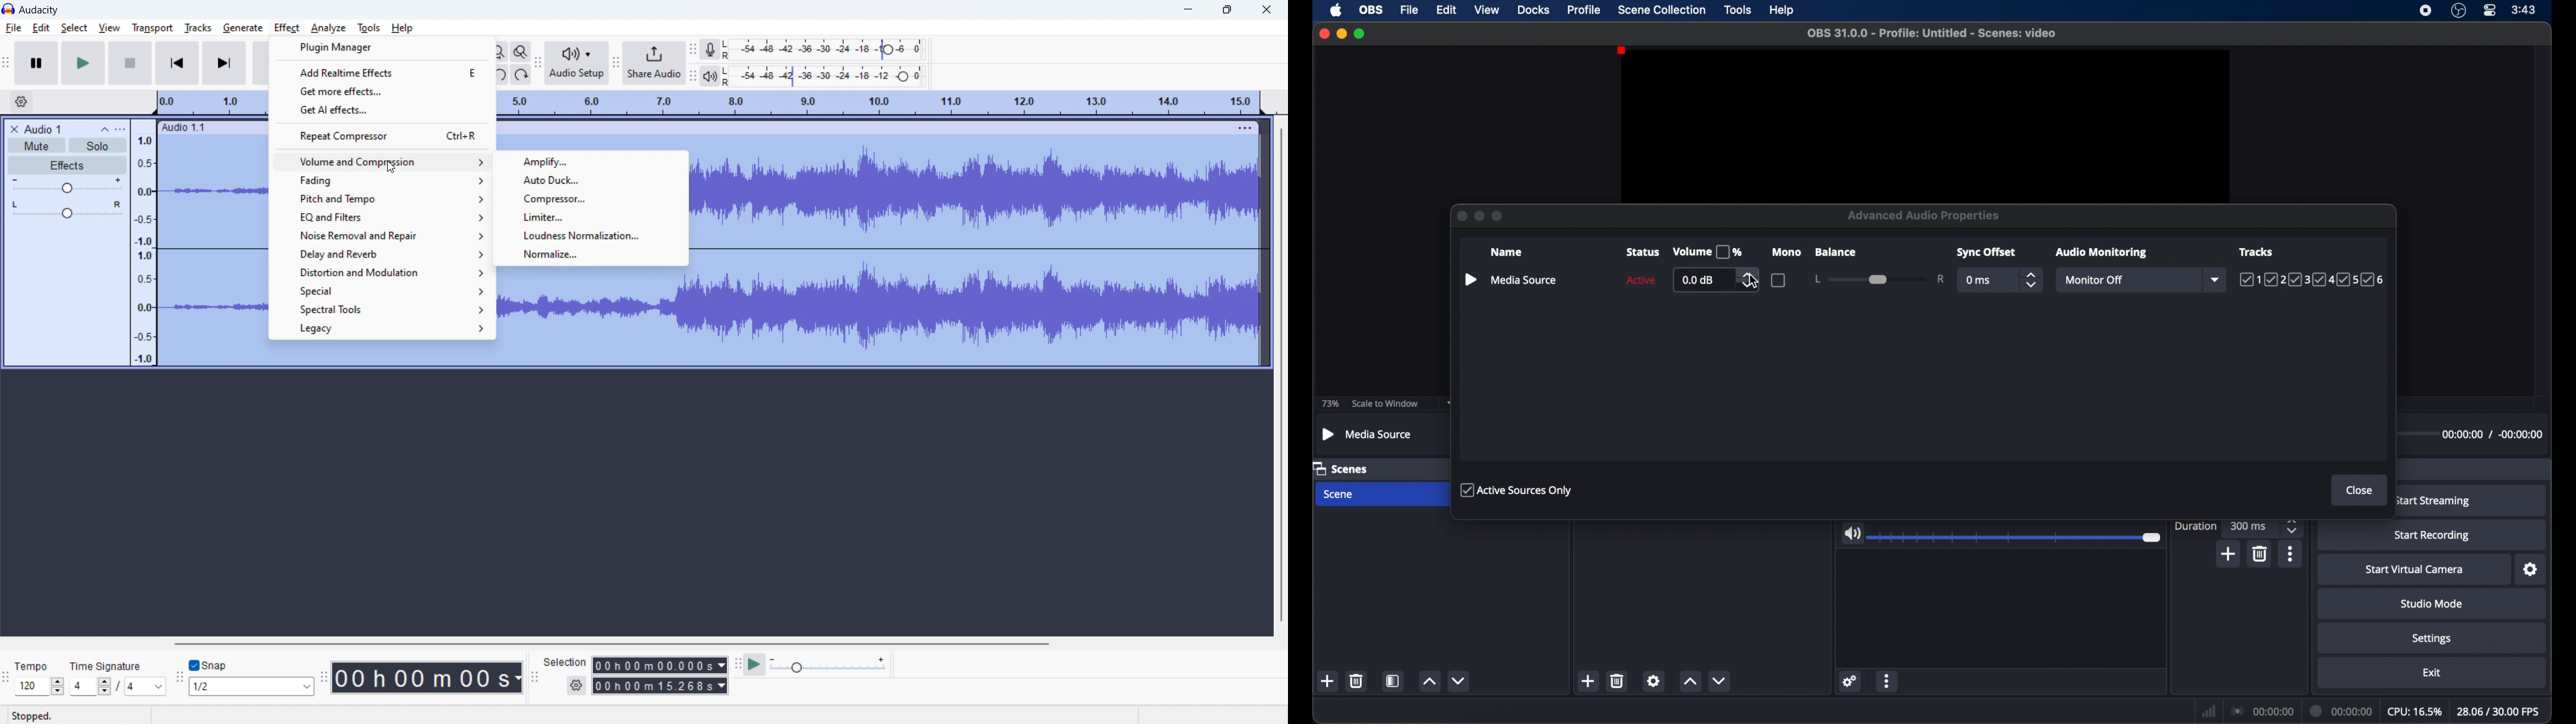 Image resolution: width=2576 pixels, height=728 pixels. I want to click on 00:00:00, so click(2342, 711).